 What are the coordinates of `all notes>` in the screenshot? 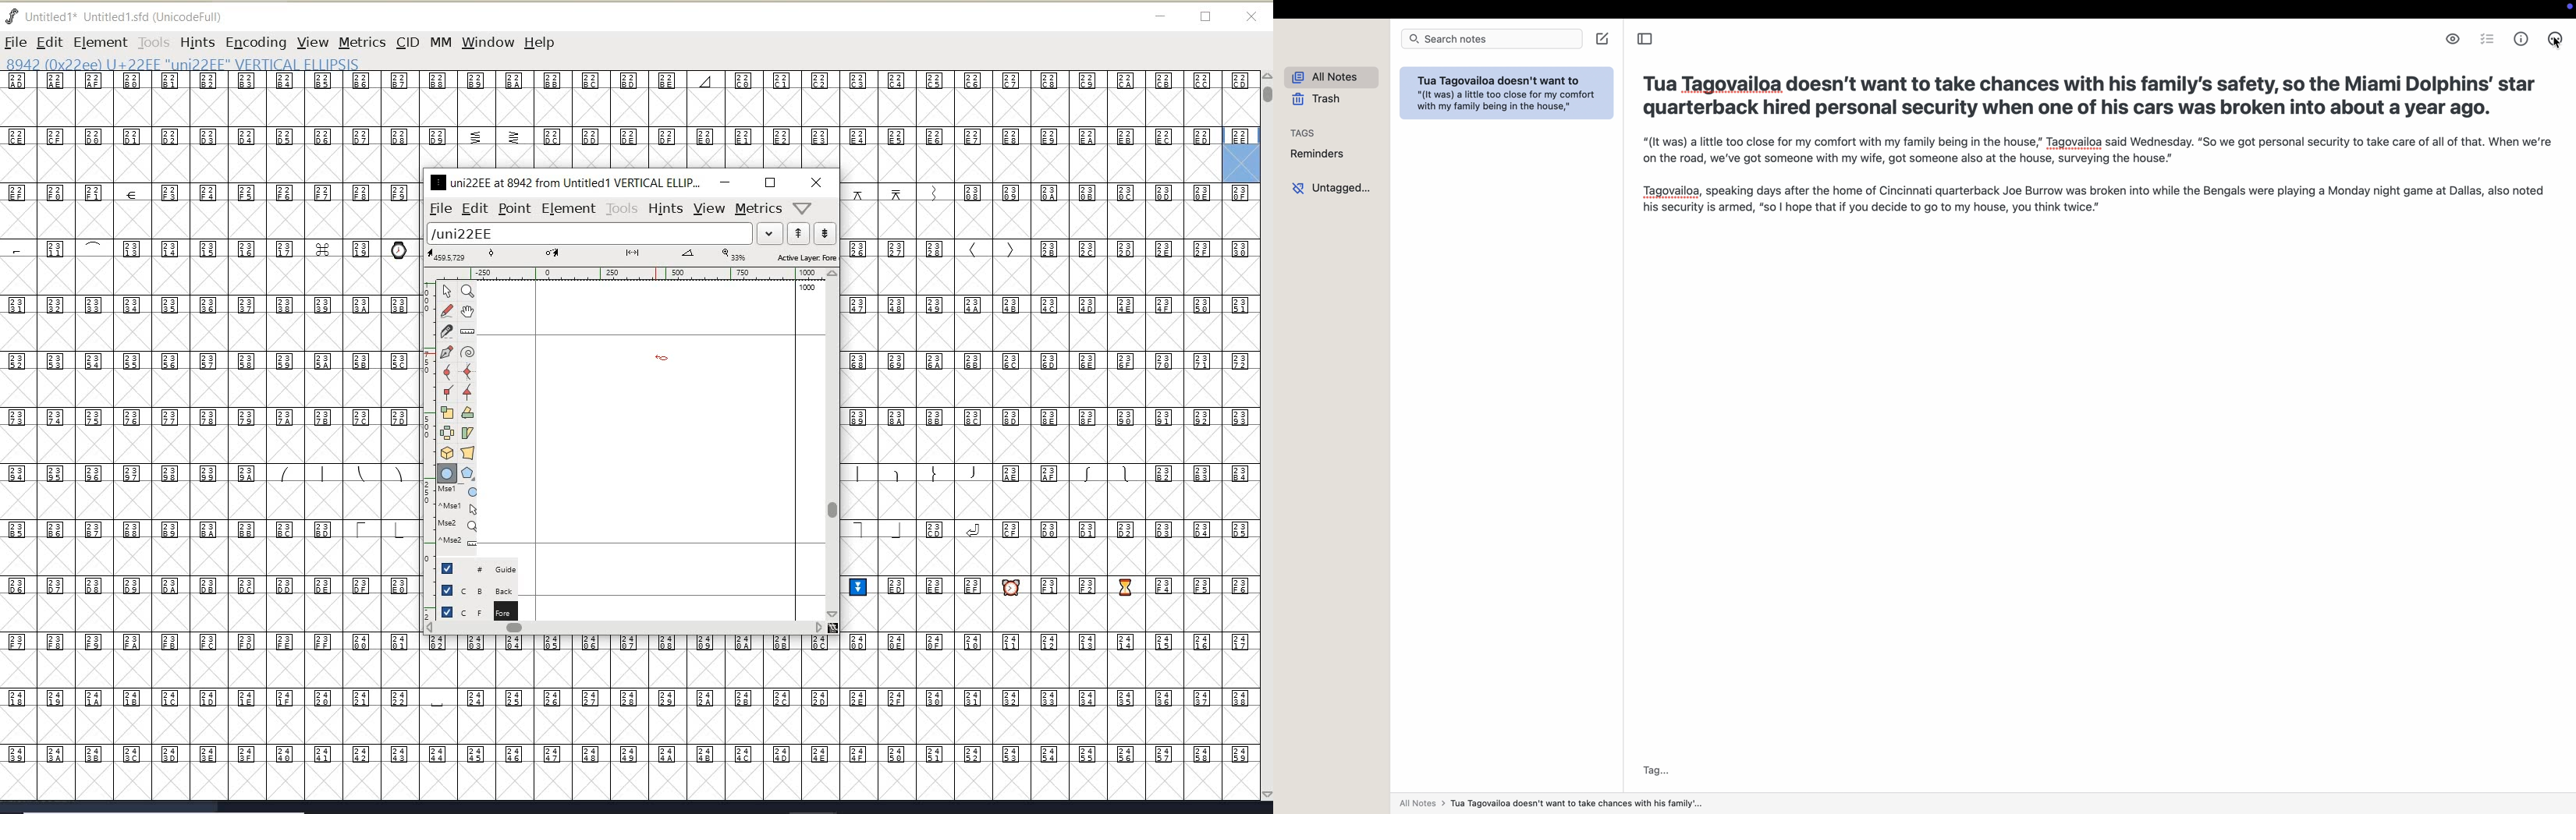 It's located at (1552, 805).